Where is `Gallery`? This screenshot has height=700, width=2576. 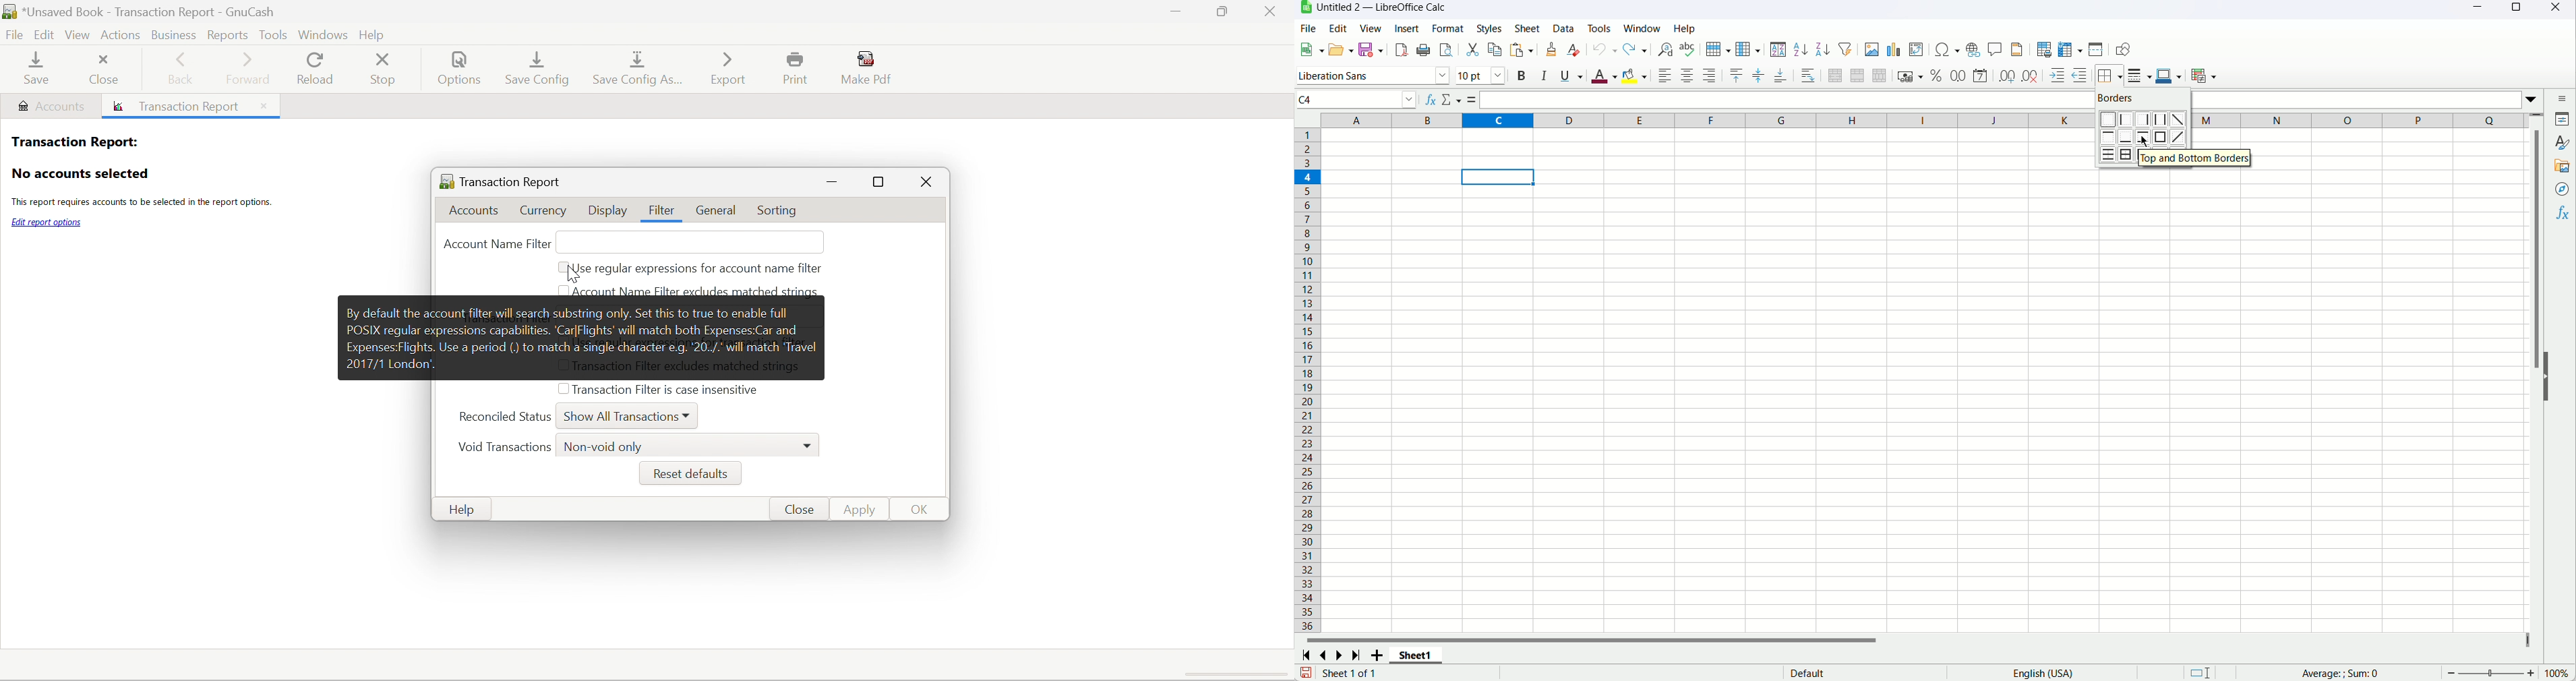
Gallery is located at coordinates (2563, 165).